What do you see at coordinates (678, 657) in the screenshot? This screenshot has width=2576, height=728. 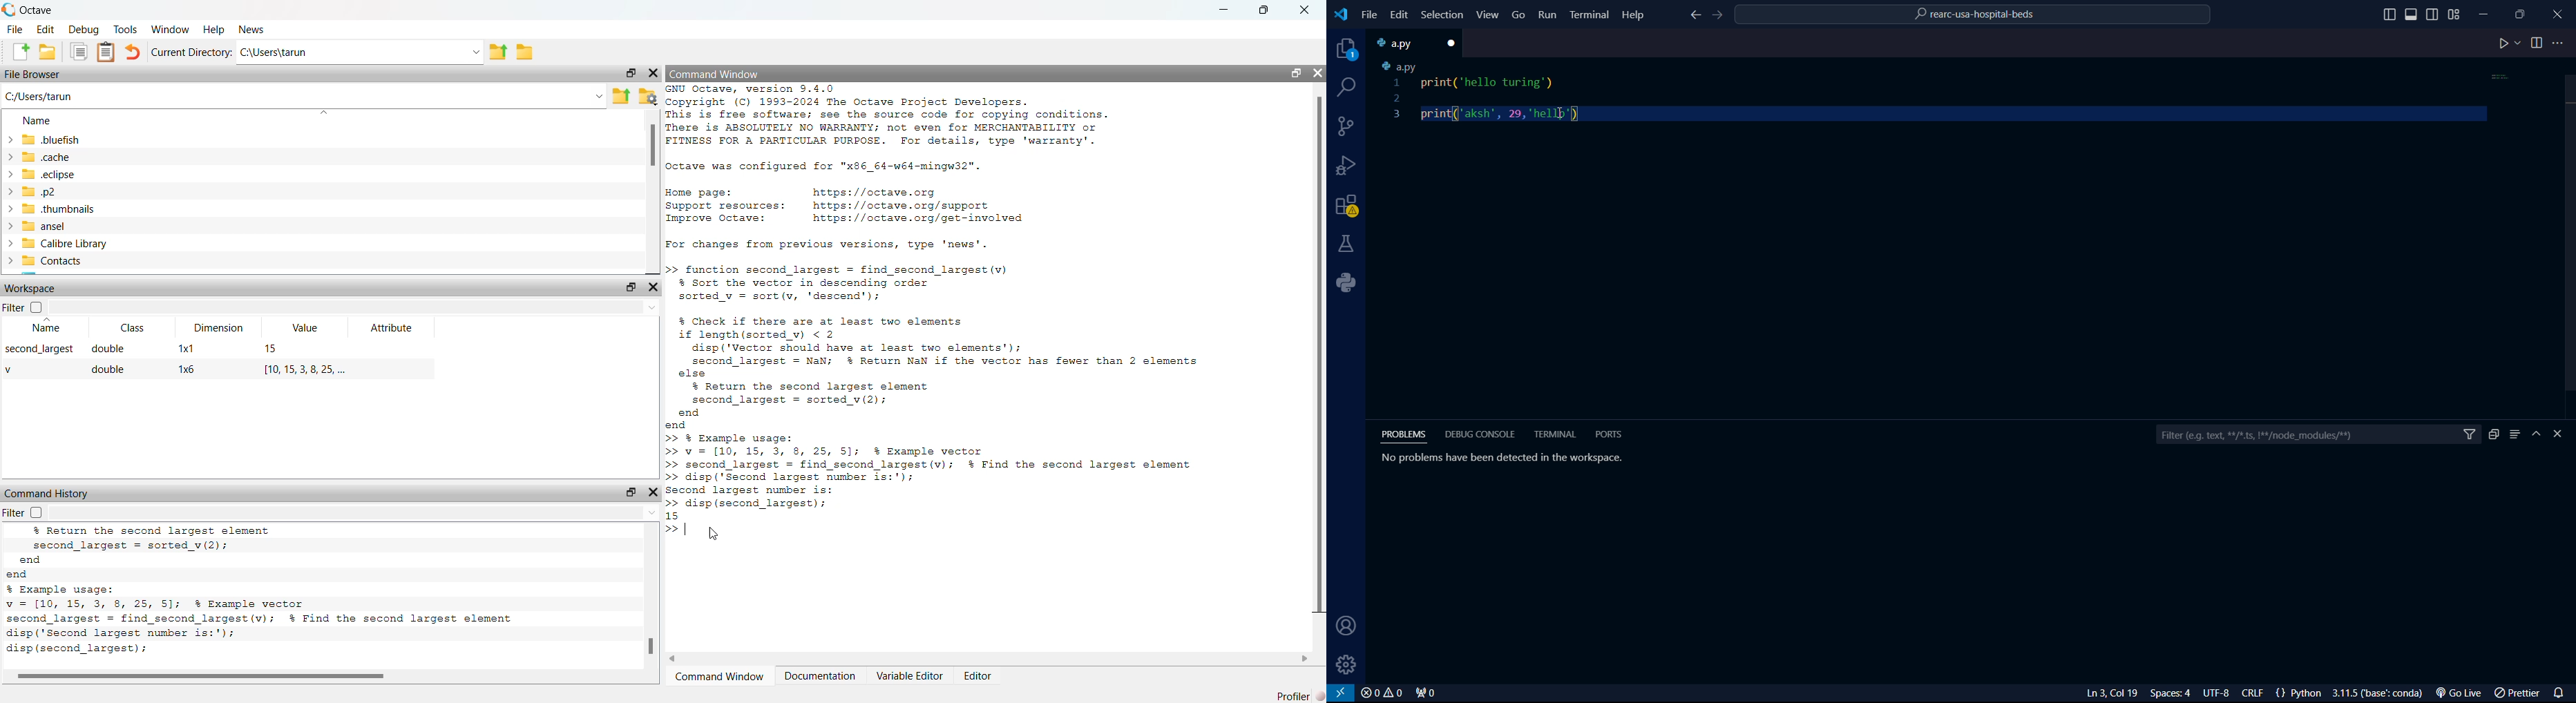 I see `move left` at bounding box center [678, 657].